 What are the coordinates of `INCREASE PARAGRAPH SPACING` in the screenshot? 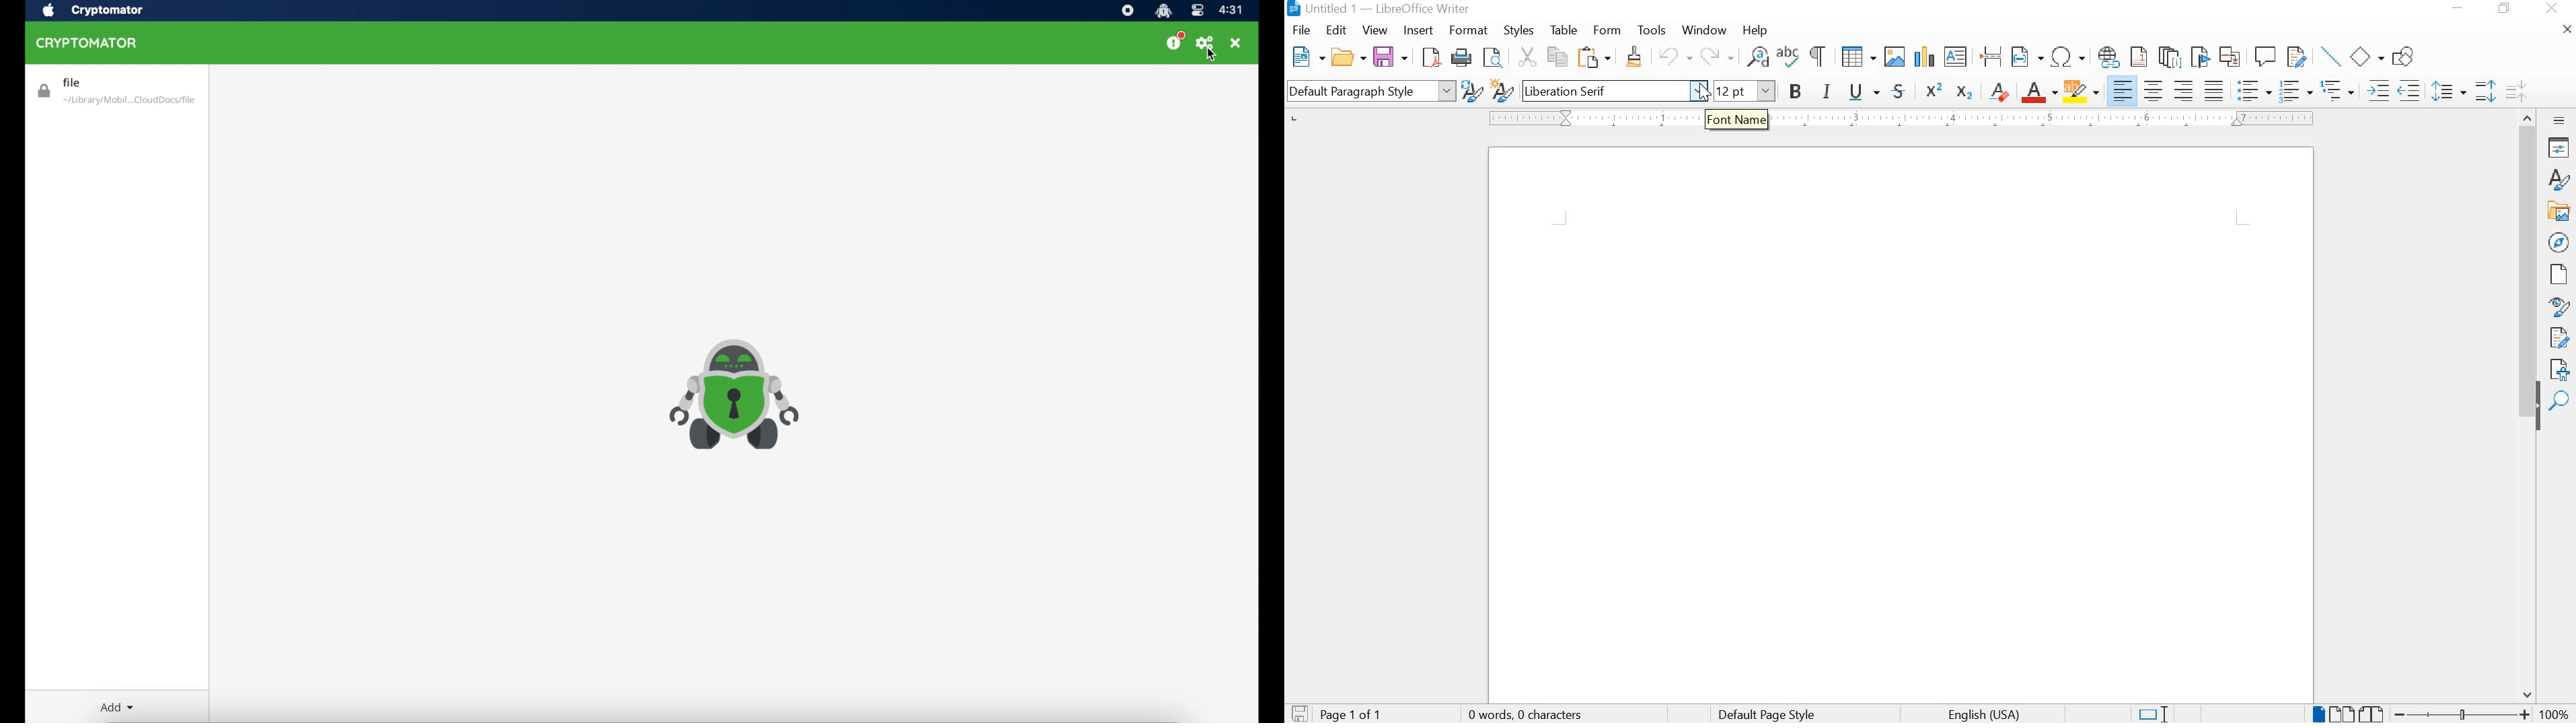 It's located at (2486, 90).